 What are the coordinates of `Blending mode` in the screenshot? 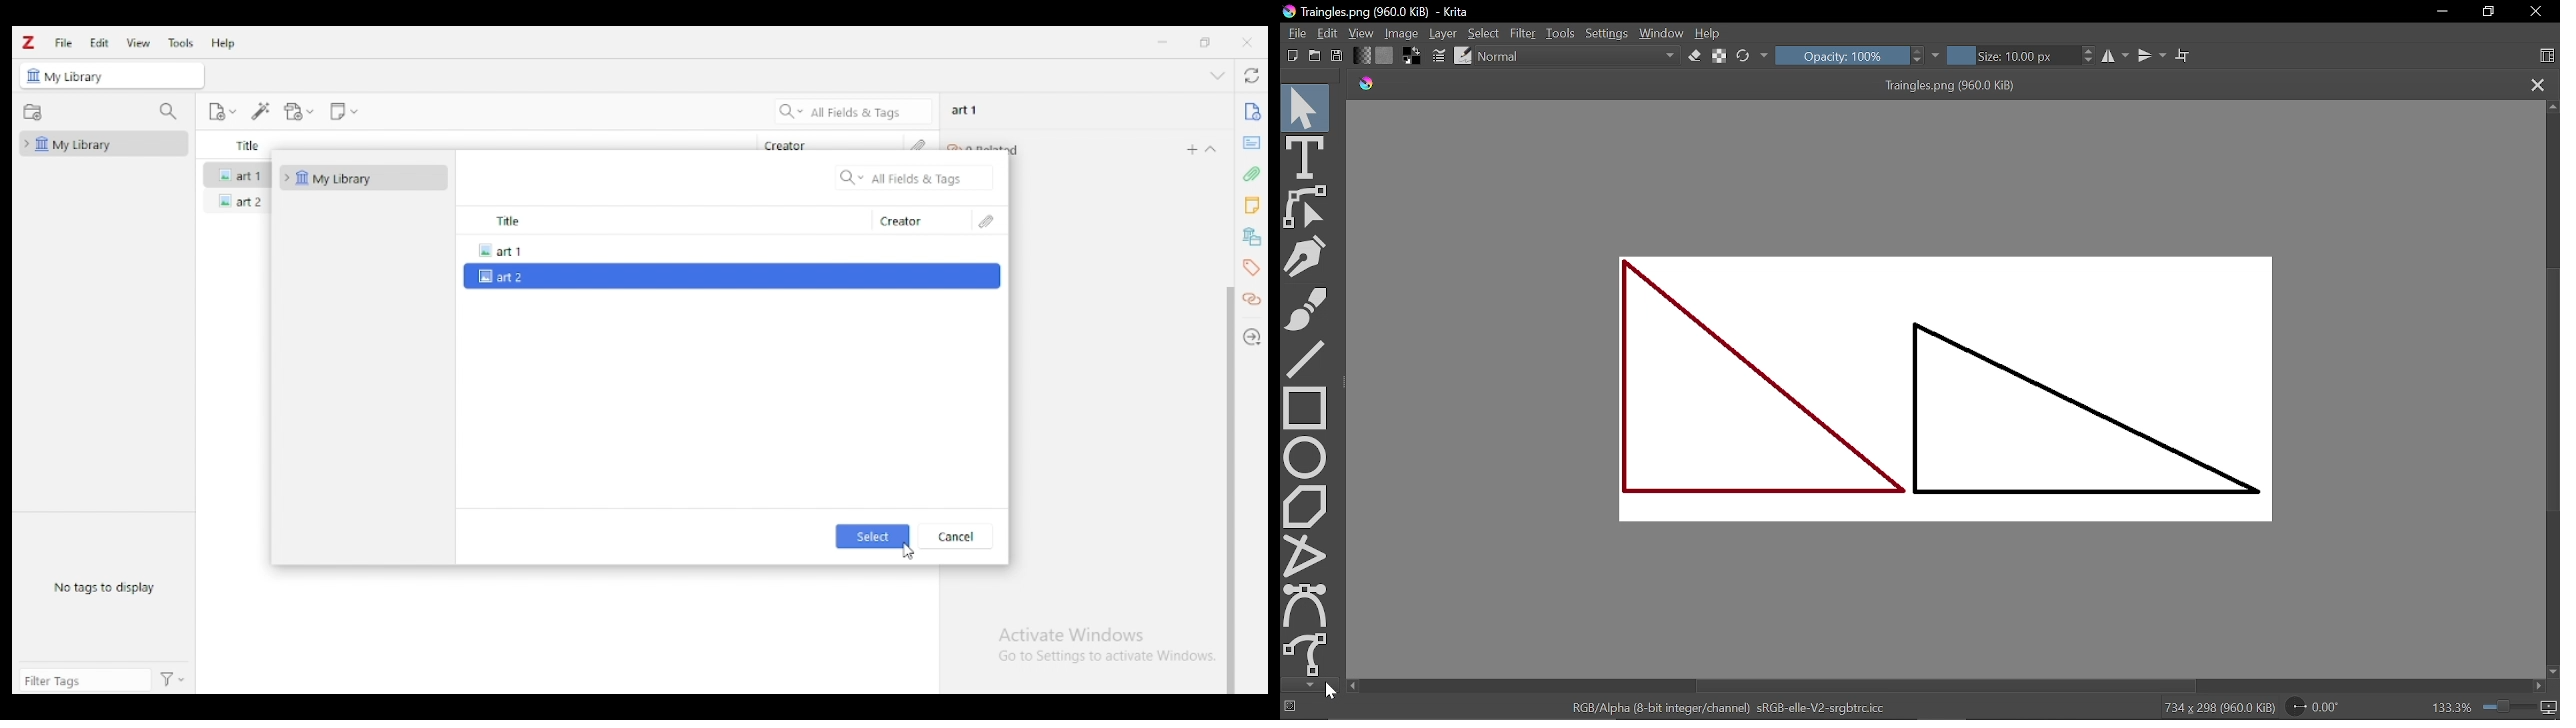 It's located at (1578, 57).